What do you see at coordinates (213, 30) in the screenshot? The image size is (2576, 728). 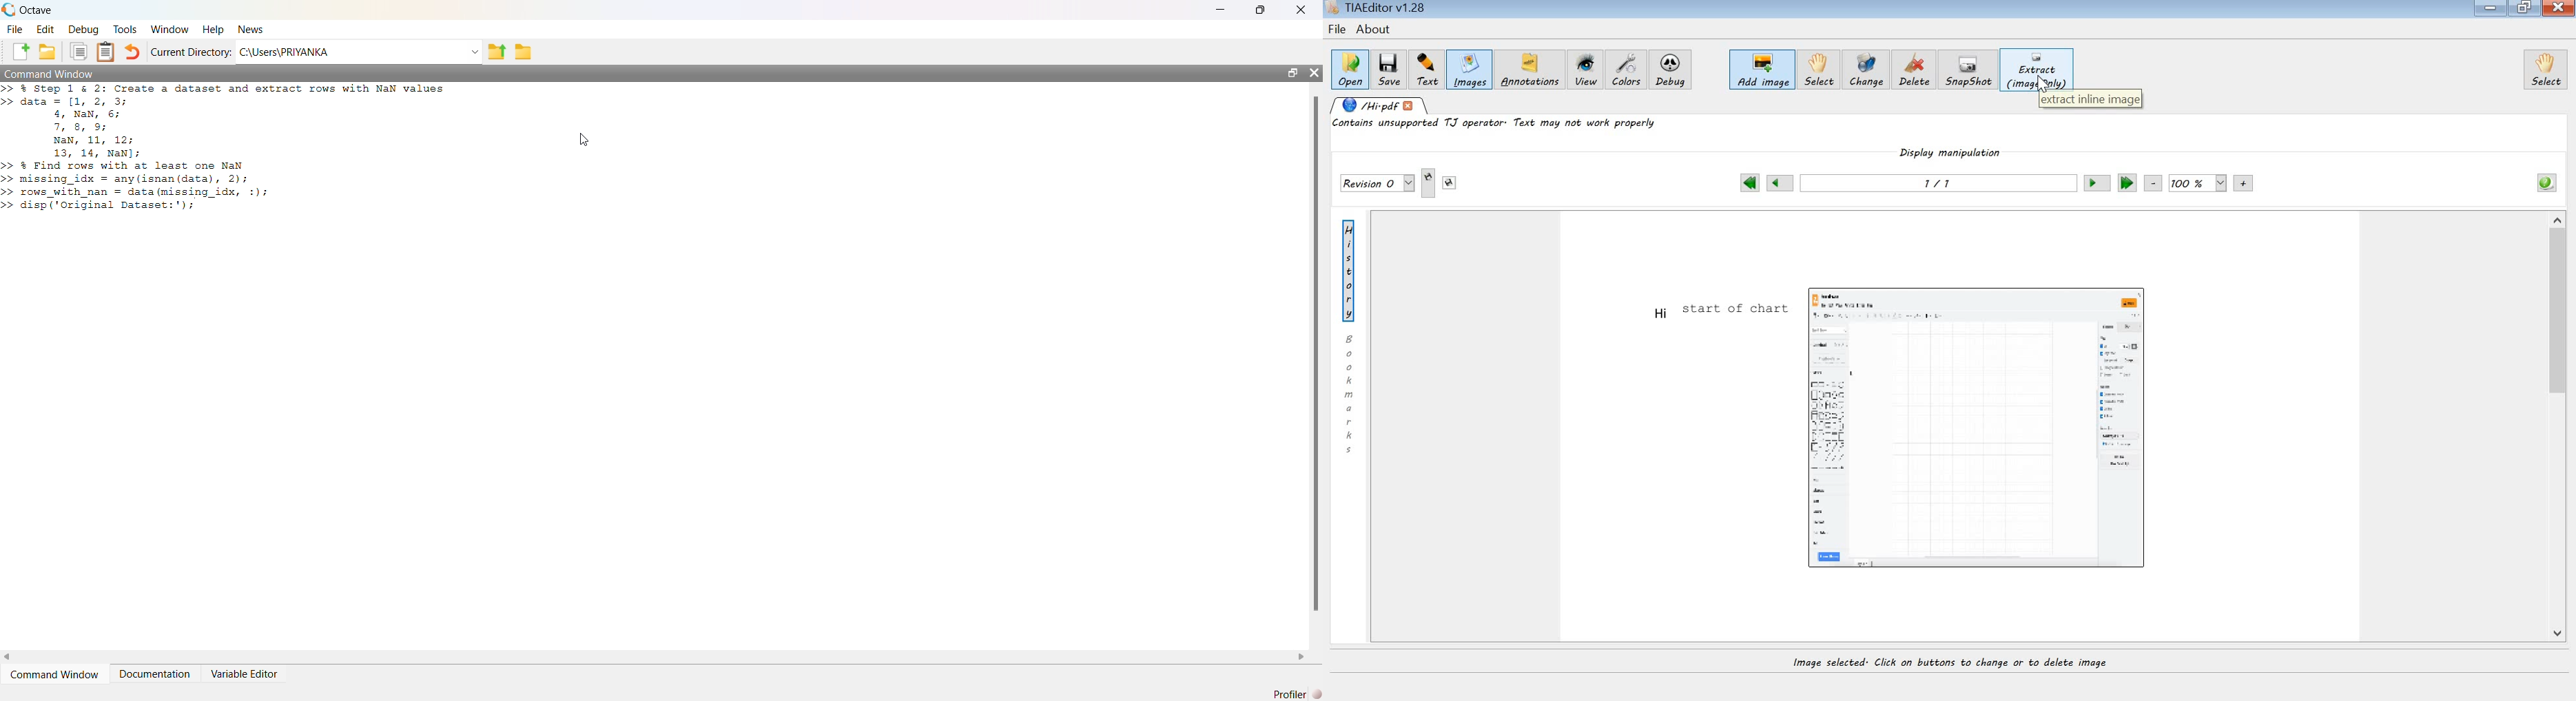 I see `Help` at bounding box center [213, 30].